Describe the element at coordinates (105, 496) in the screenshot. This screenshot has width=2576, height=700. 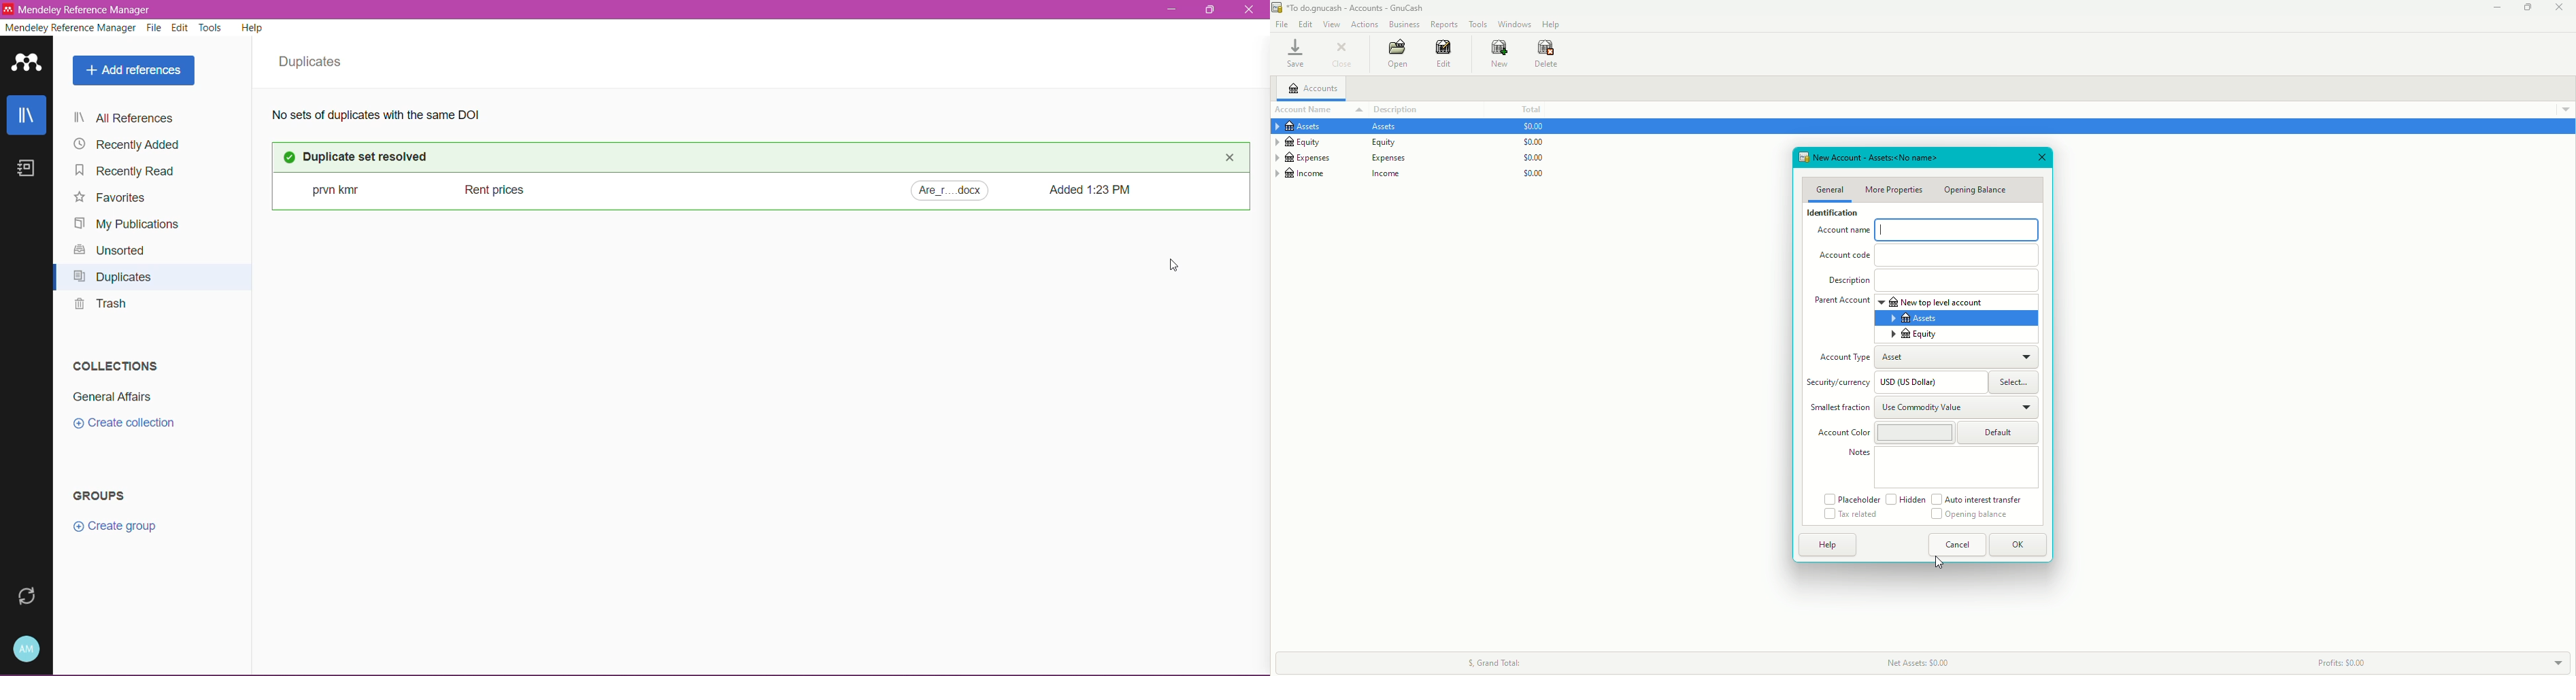
I see `Groups` at that location.